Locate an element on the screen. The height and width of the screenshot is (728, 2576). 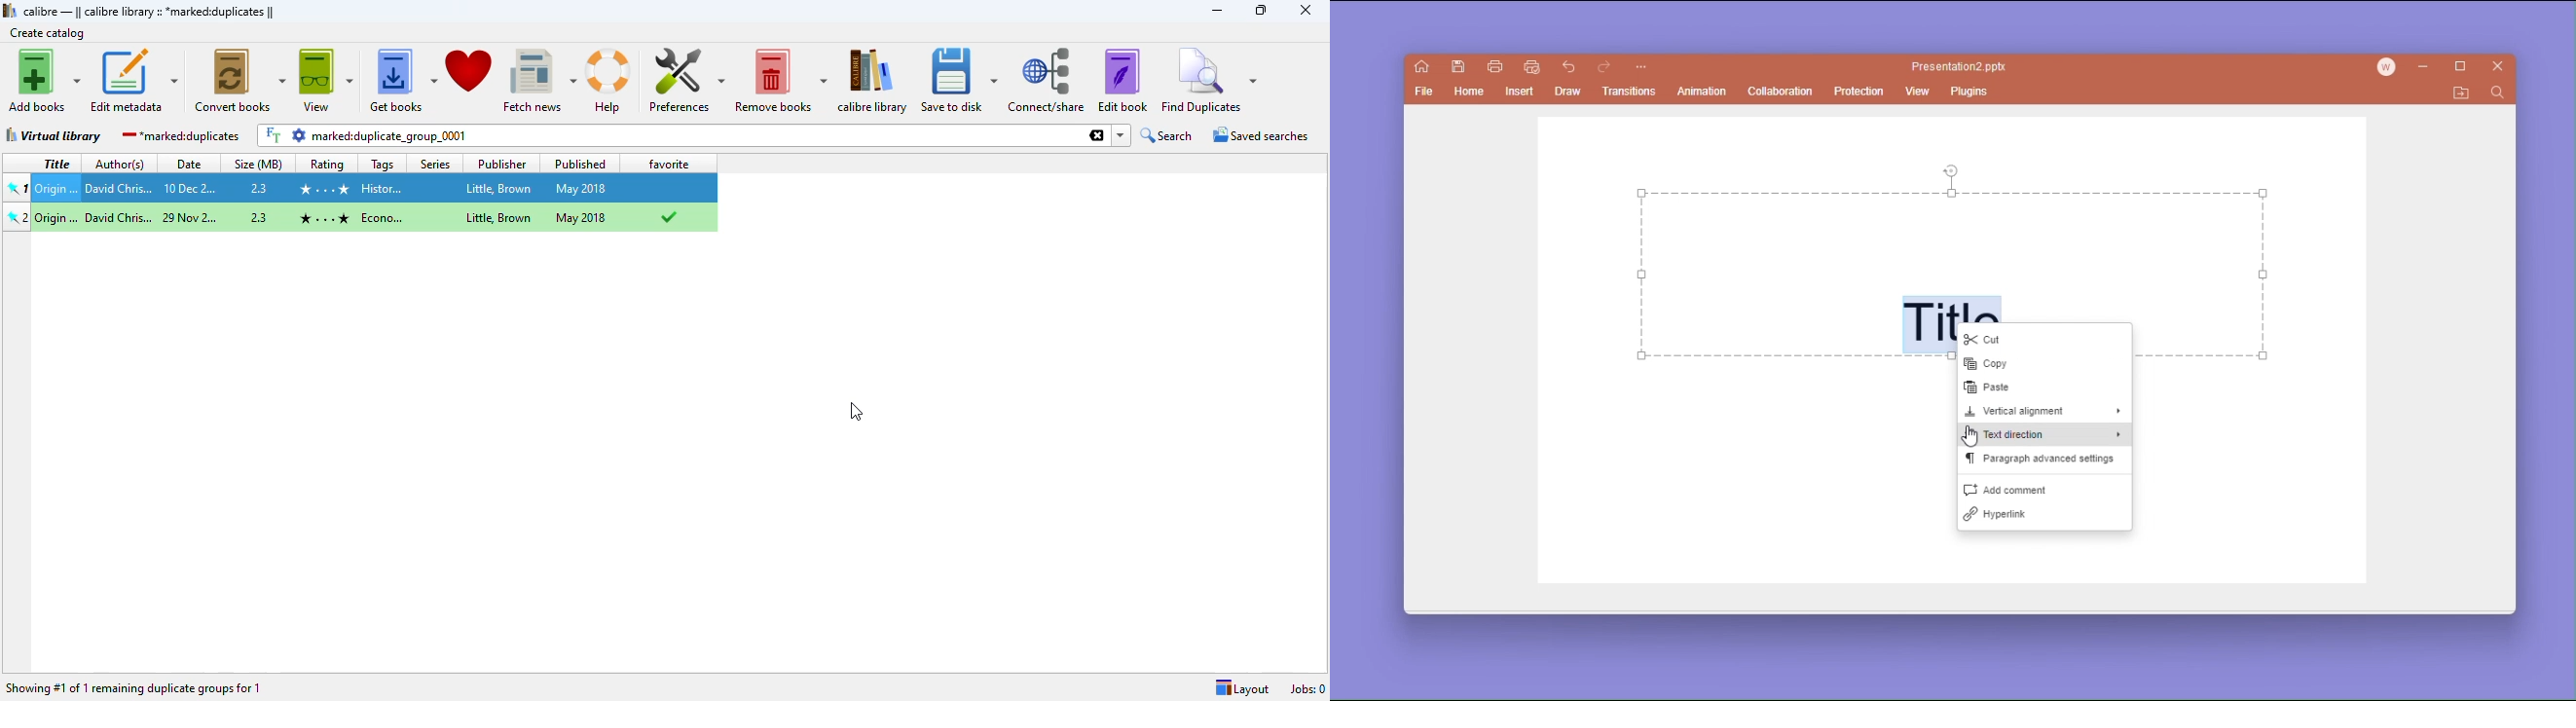
preferences is located at coordinates (685, 80).